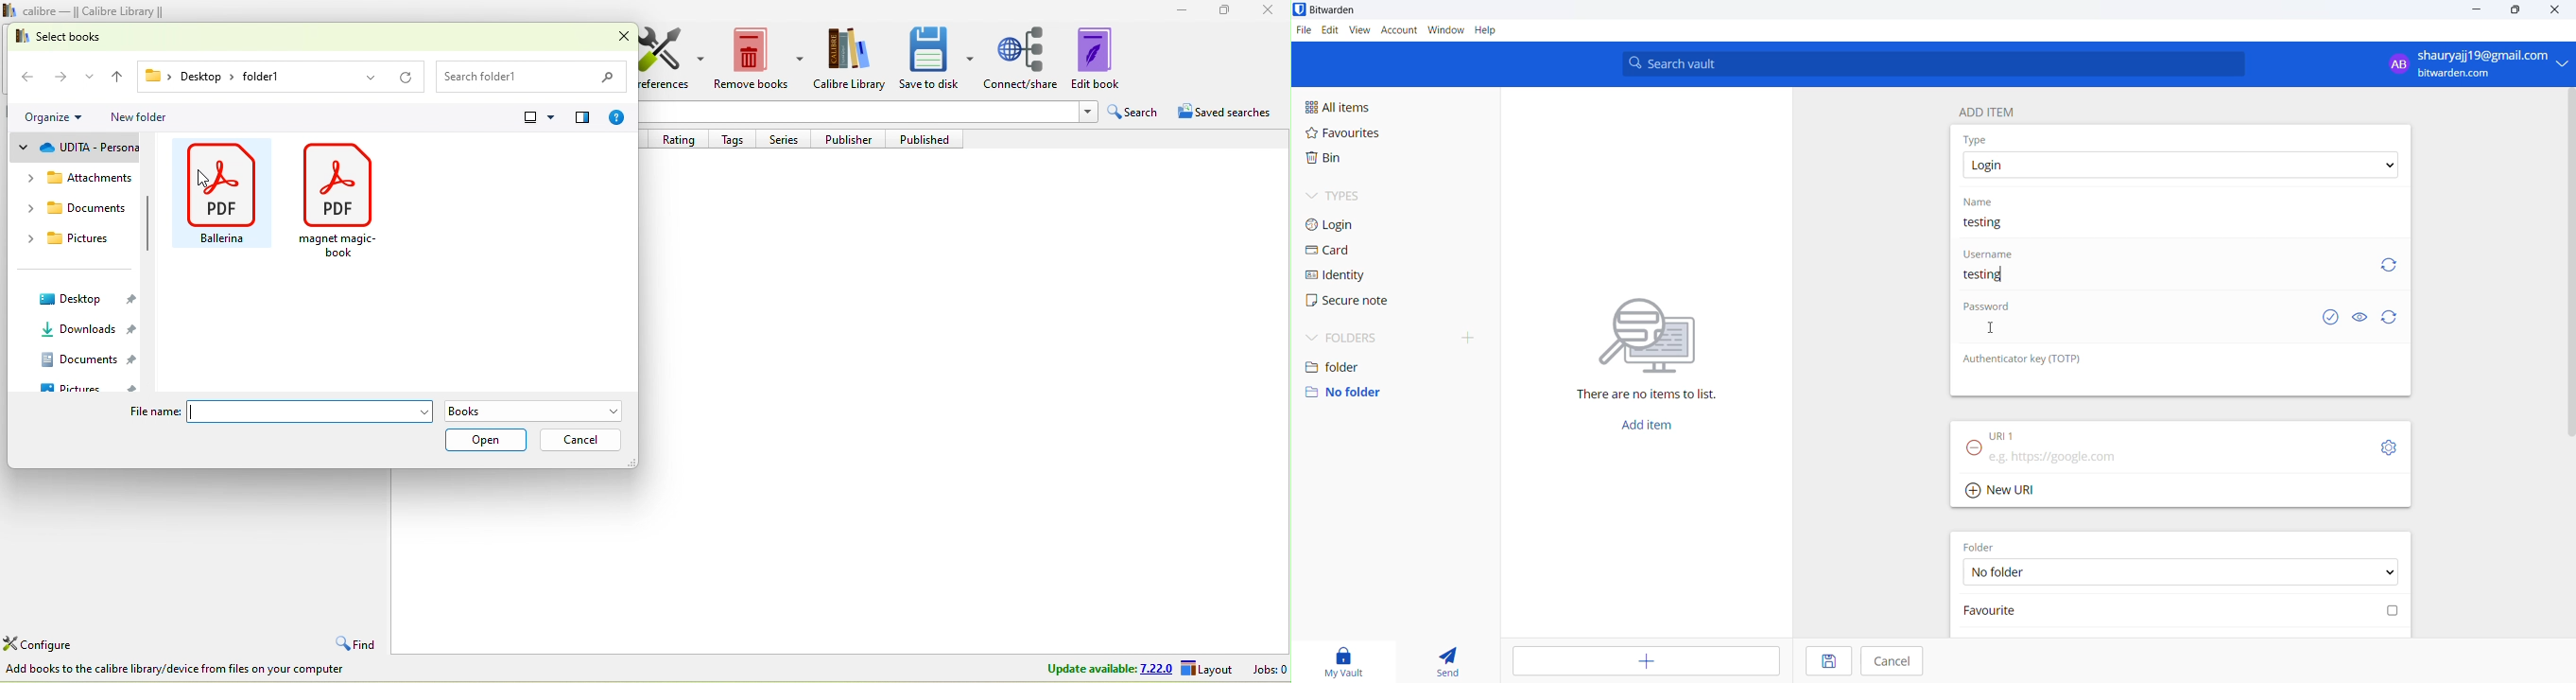  Describe the element at coordinates (1303, 31) in the screenshot. I see `file` at that location.